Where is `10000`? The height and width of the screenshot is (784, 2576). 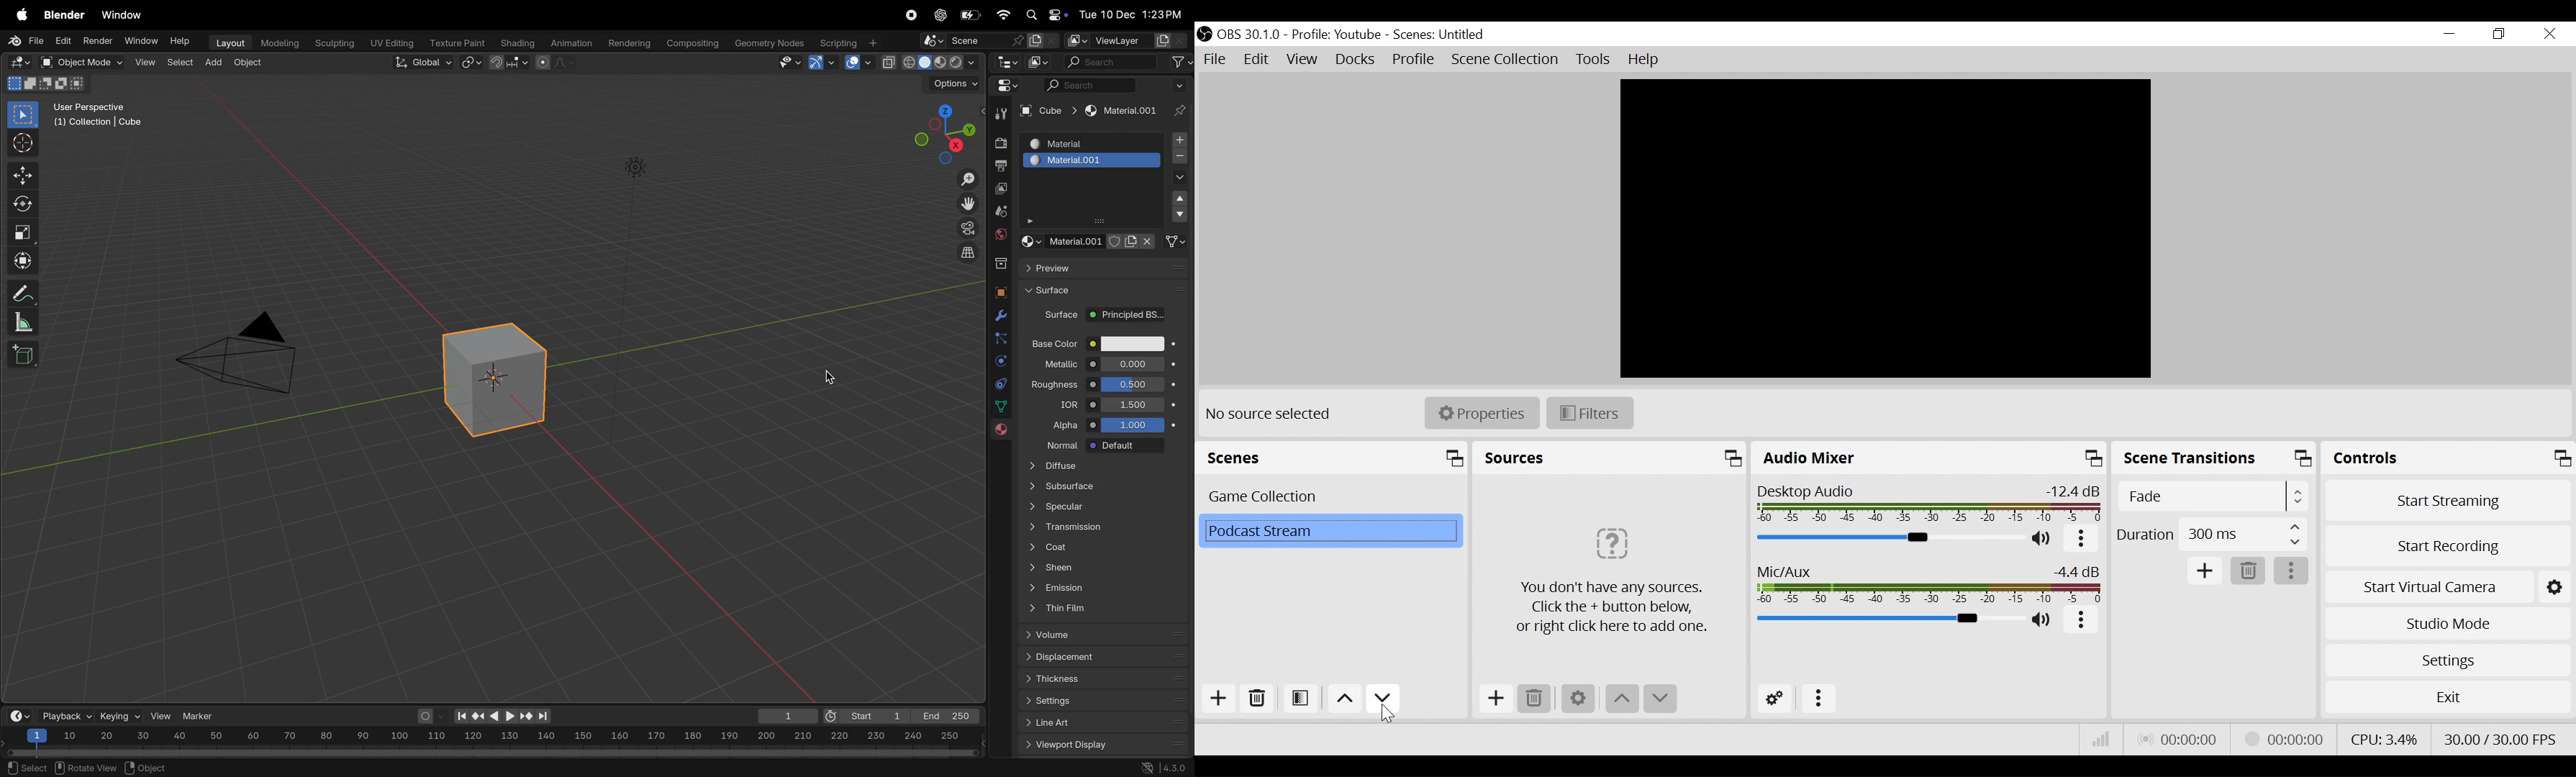
10000 is located at coordinates (1132, 424).